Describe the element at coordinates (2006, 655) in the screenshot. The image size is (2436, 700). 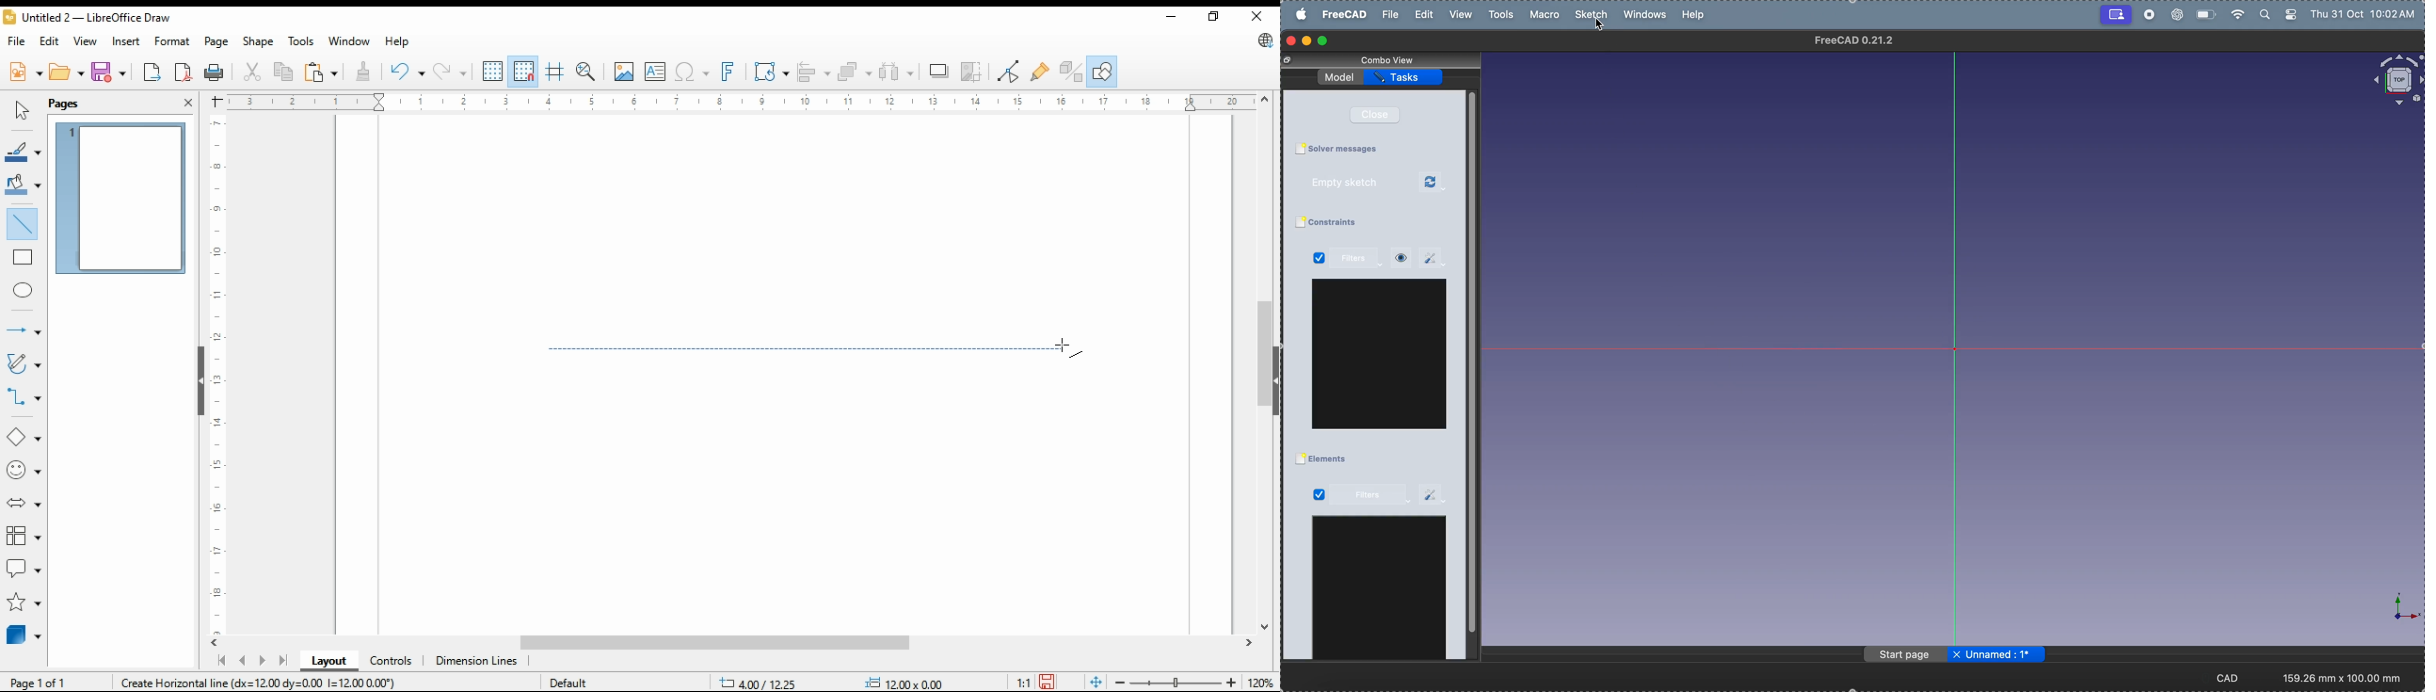
I see `Unnamed: 1` at that location.